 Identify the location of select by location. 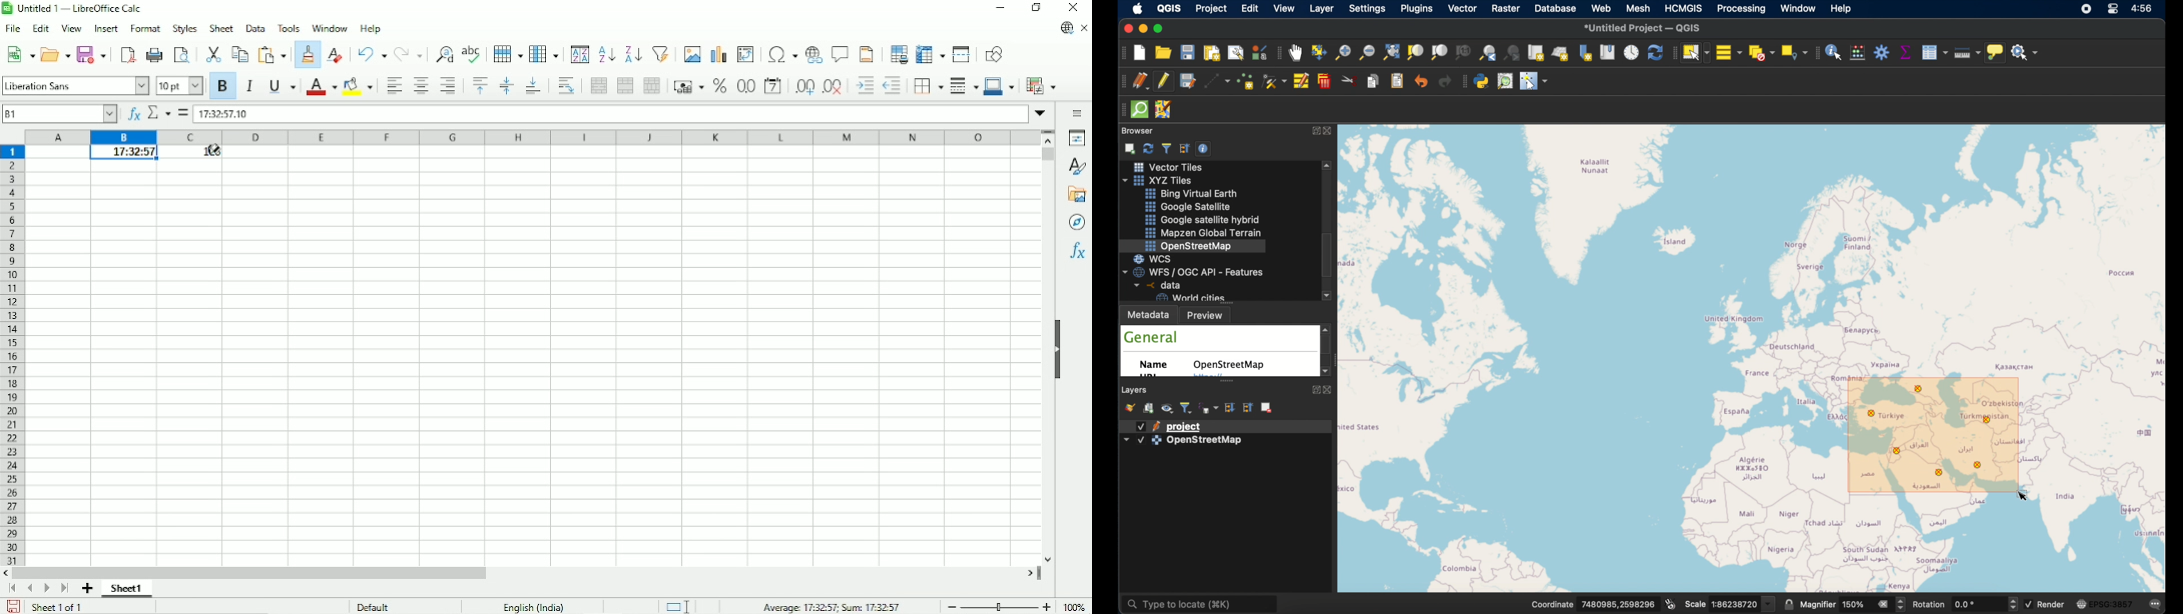
(1793, 52).